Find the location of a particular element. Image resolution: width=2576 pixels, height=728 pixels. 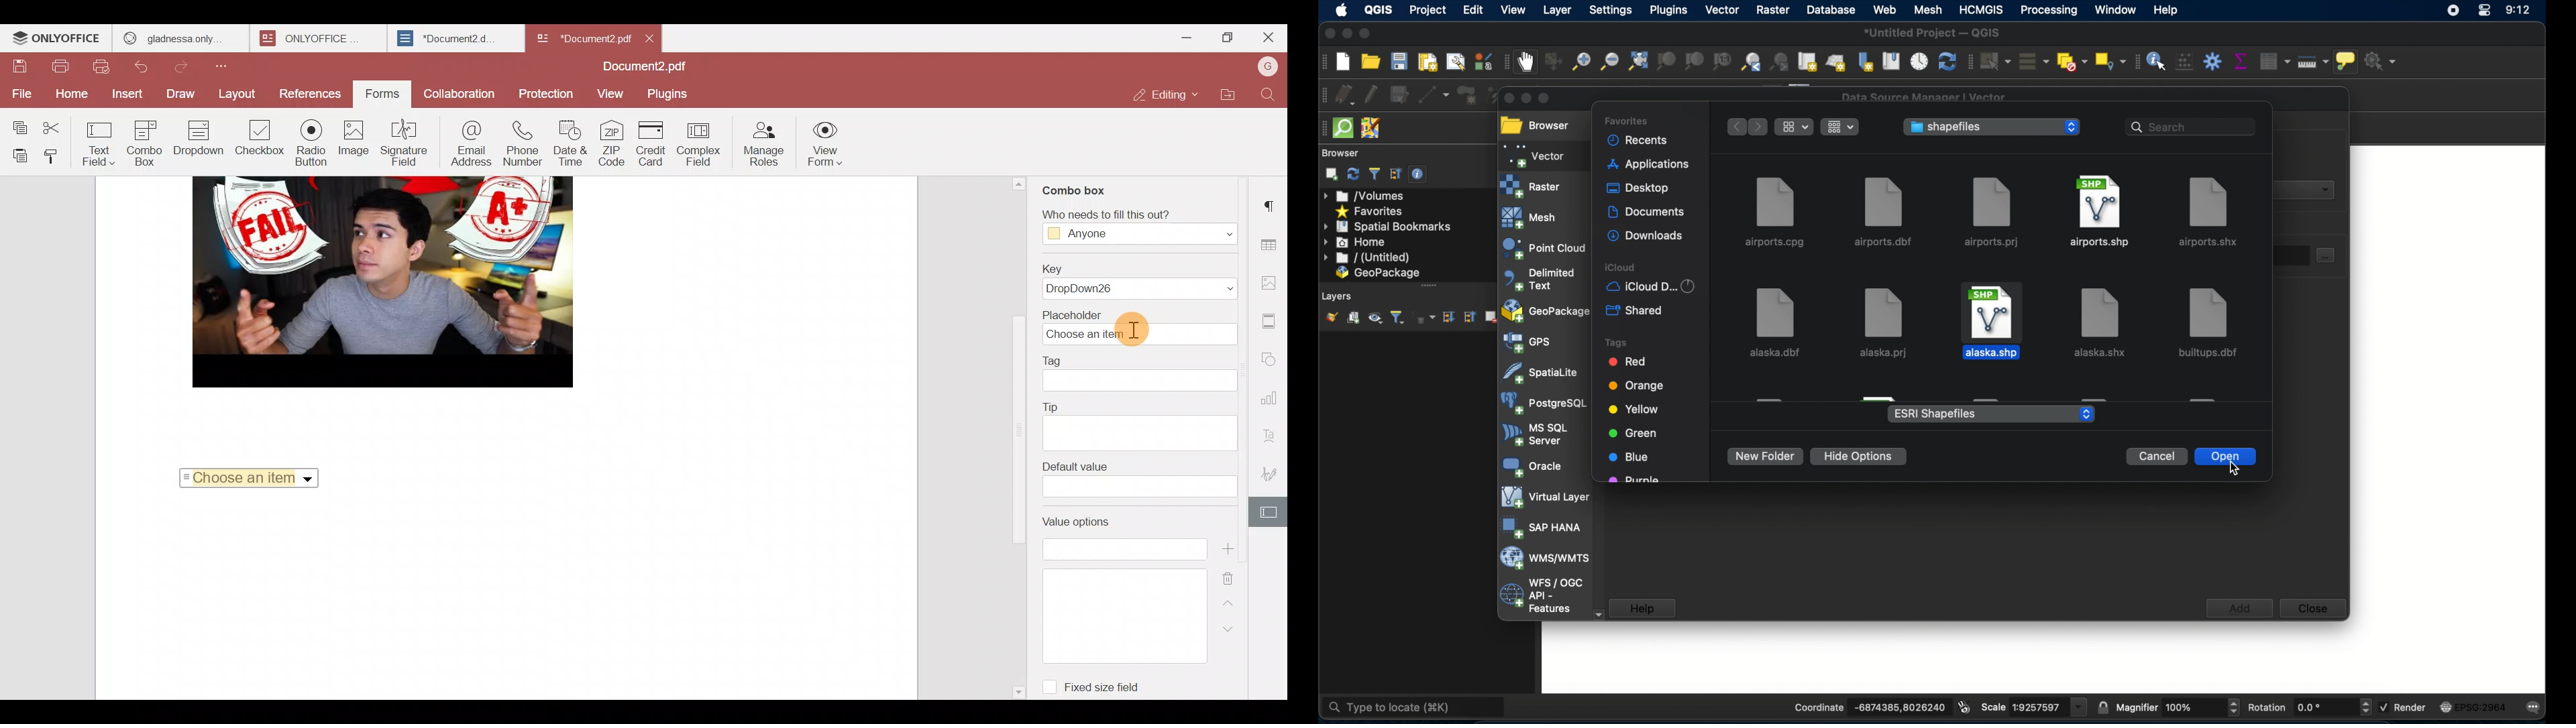

screen recorder icon is located at coordinates (2453, 9).